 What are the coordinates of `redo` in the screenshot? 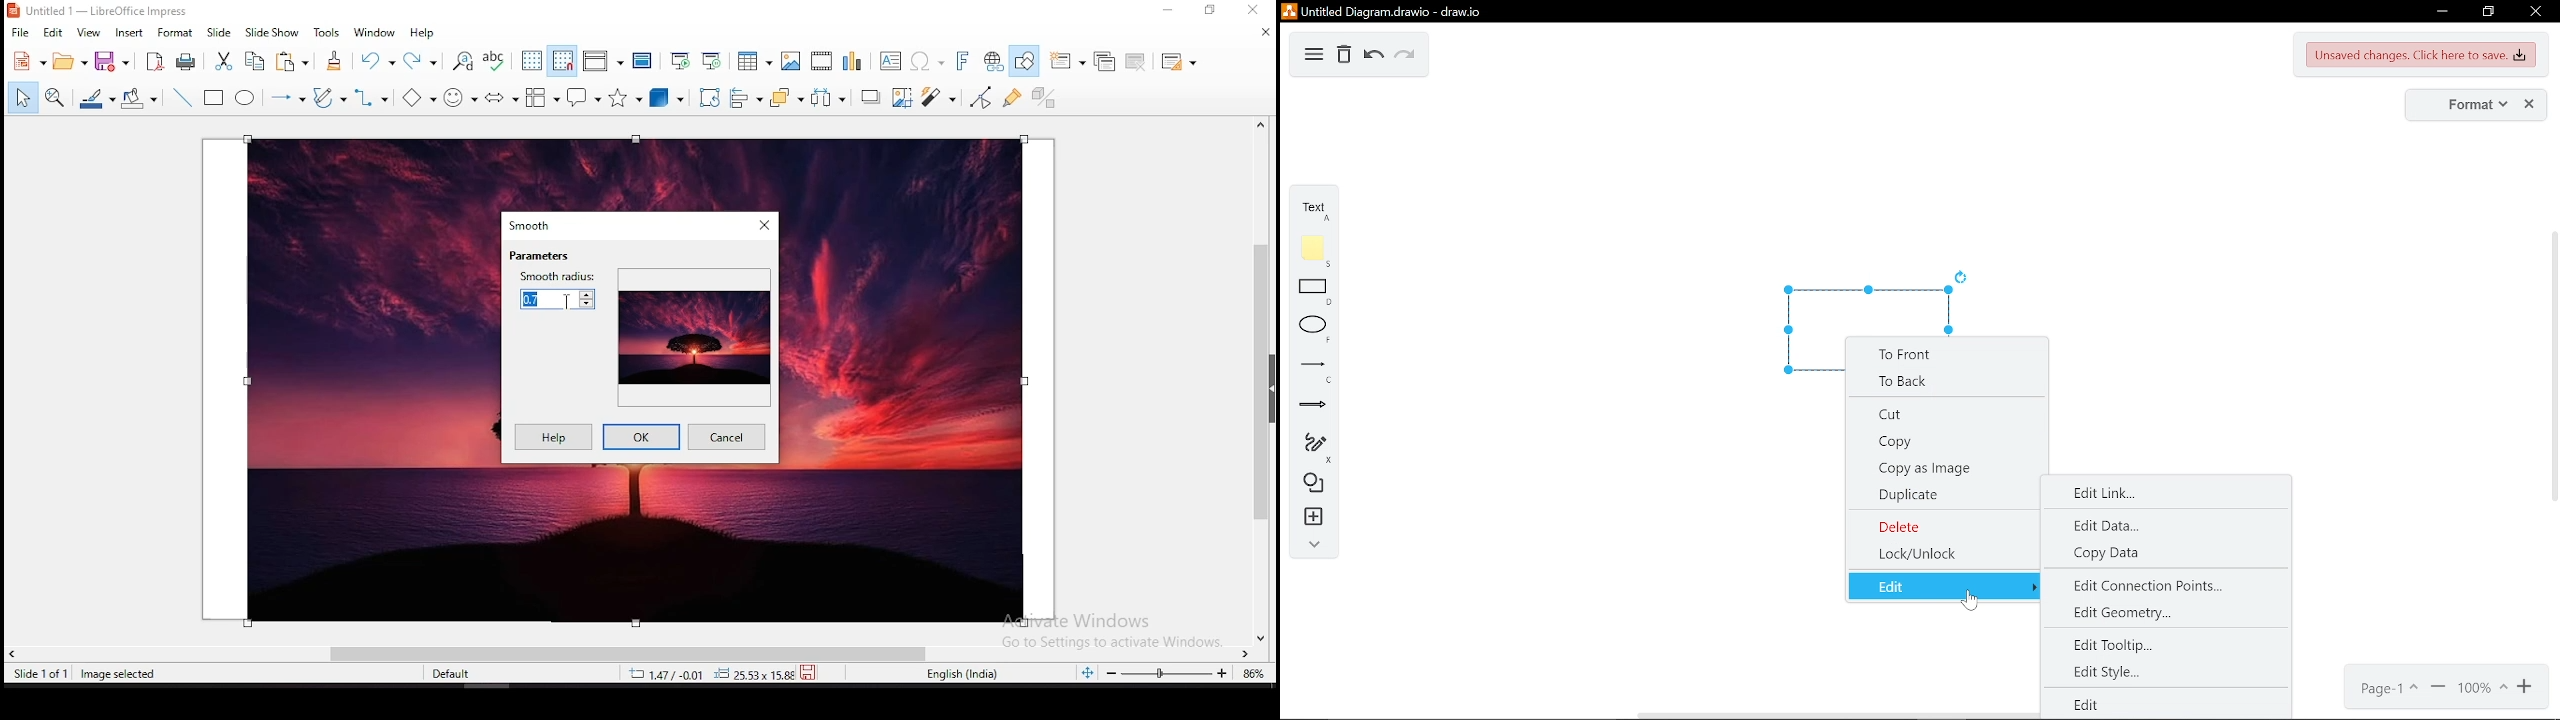 It's located at (421, 59).